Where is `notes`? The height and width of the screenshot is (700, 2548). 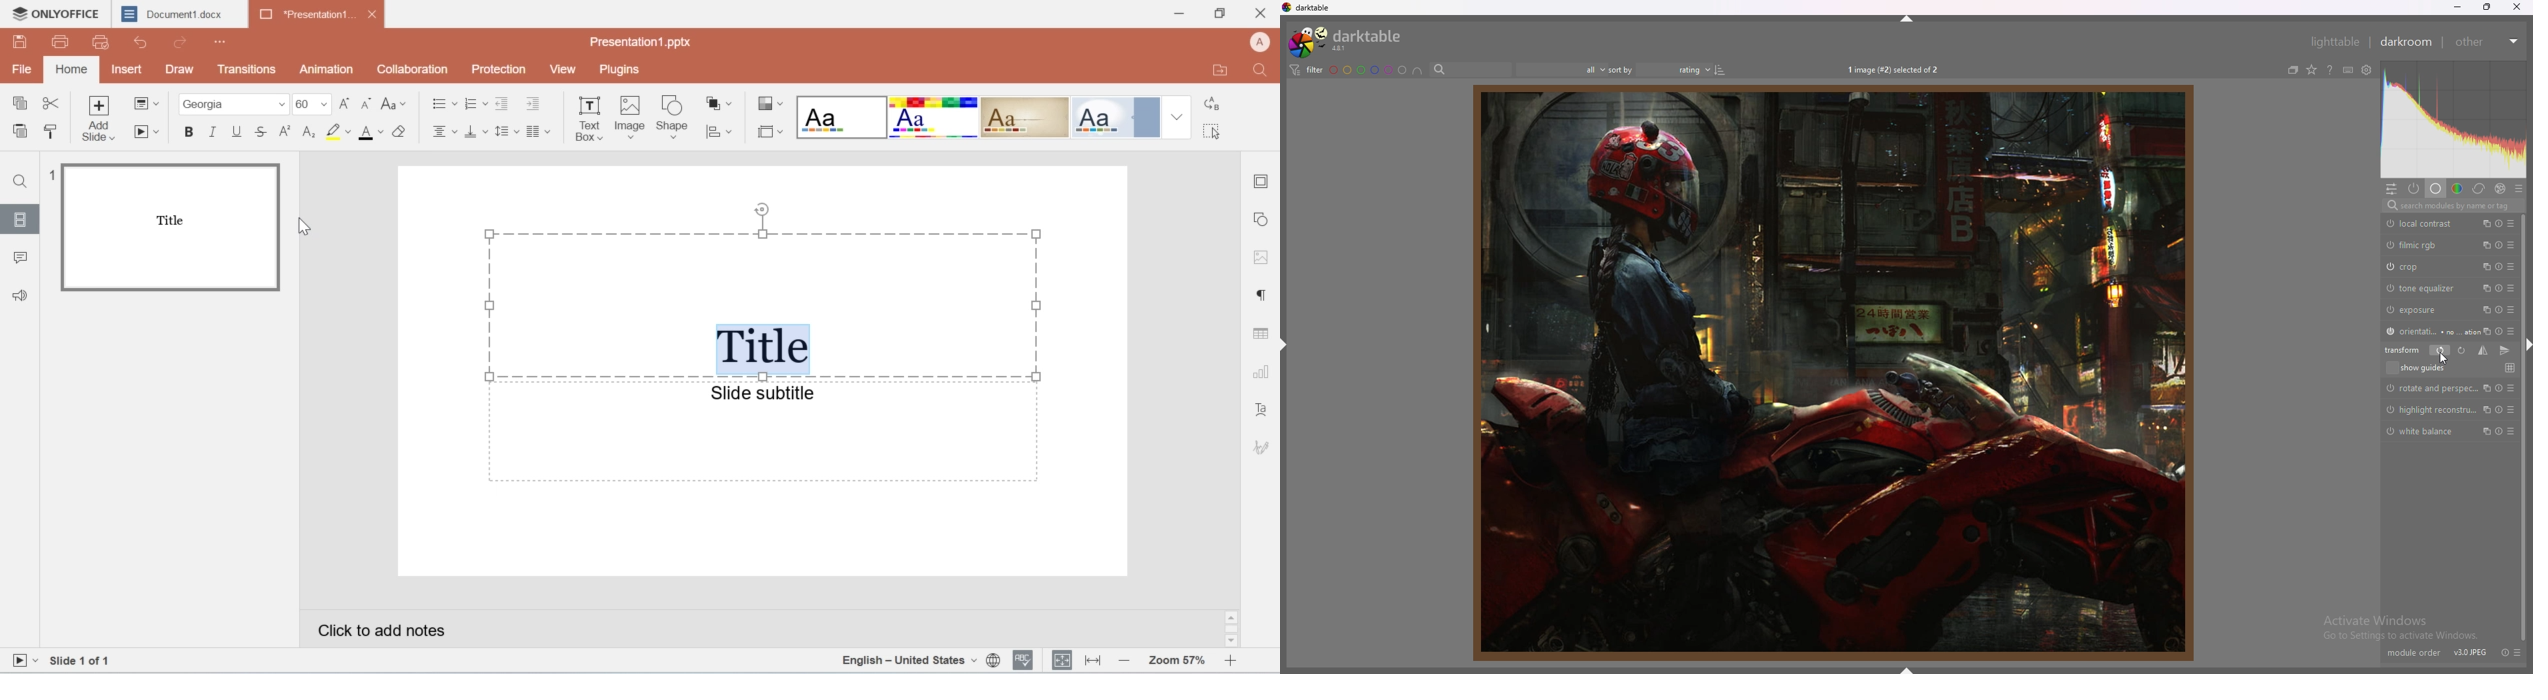
notes is located at coordinates (430, 633).